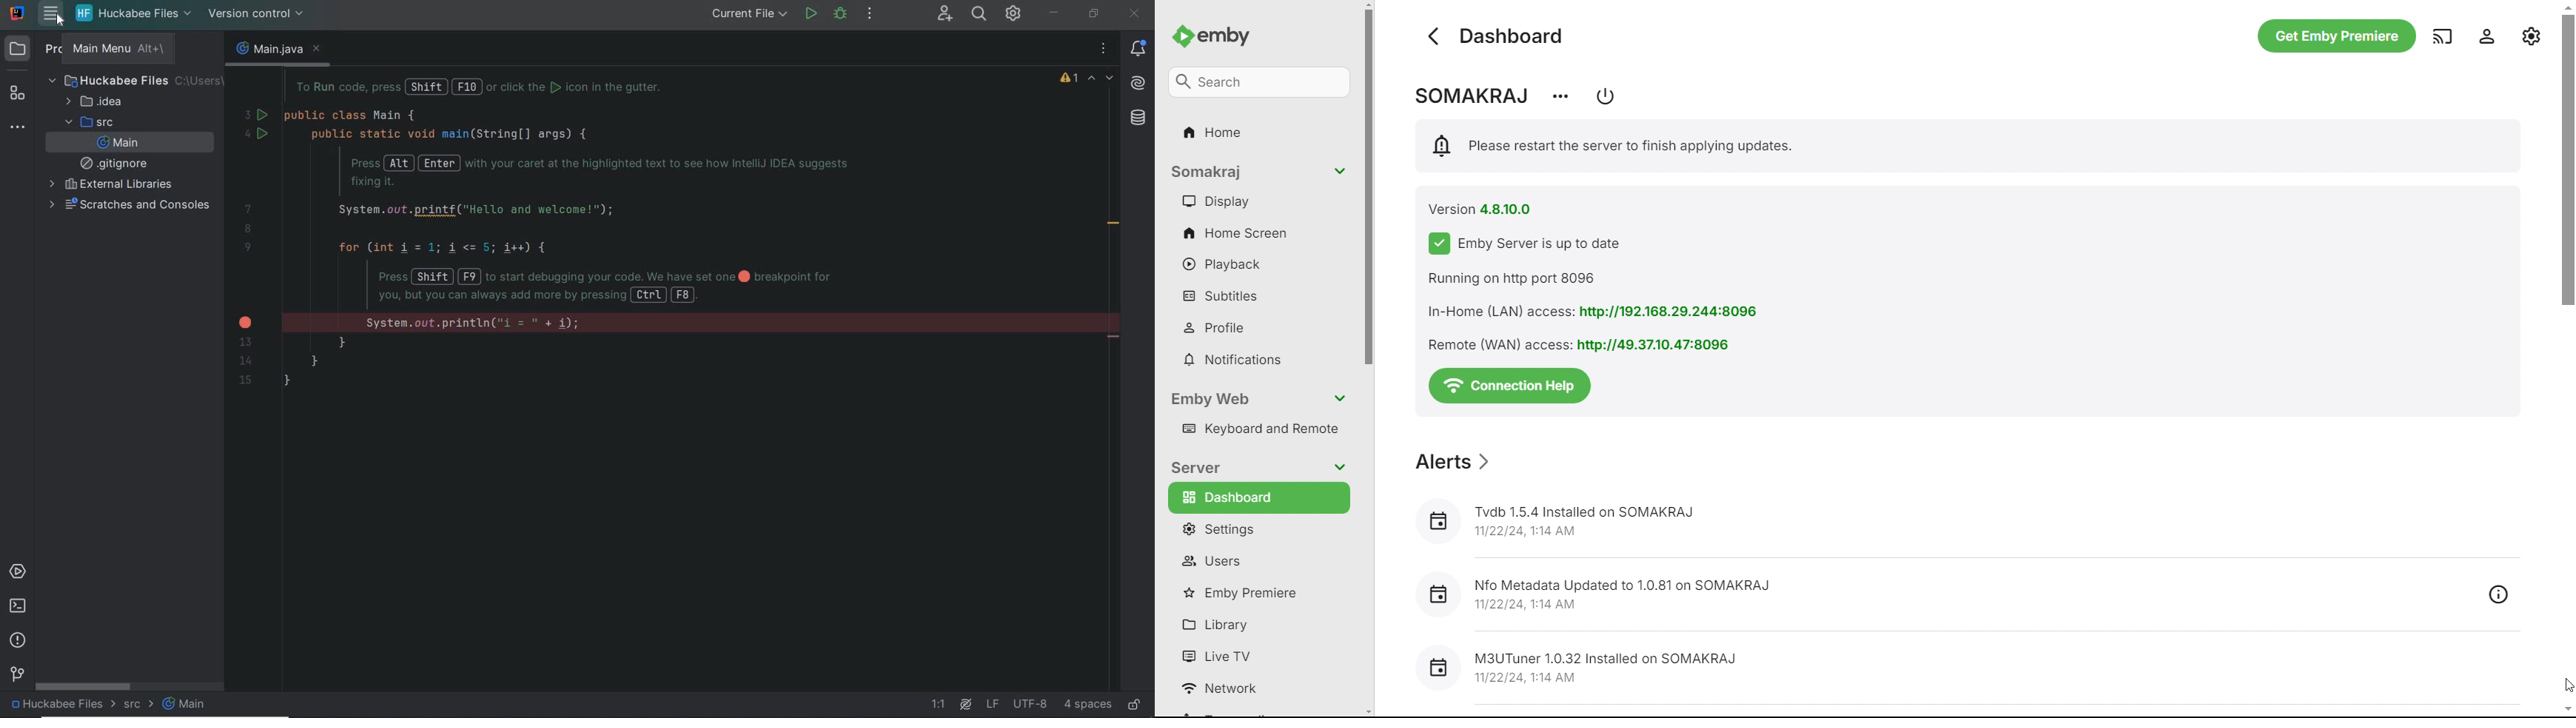 Image resolution: width=2576 pixels, height=728 pixels. I want to click on emby premiere, so click(1255, 591).